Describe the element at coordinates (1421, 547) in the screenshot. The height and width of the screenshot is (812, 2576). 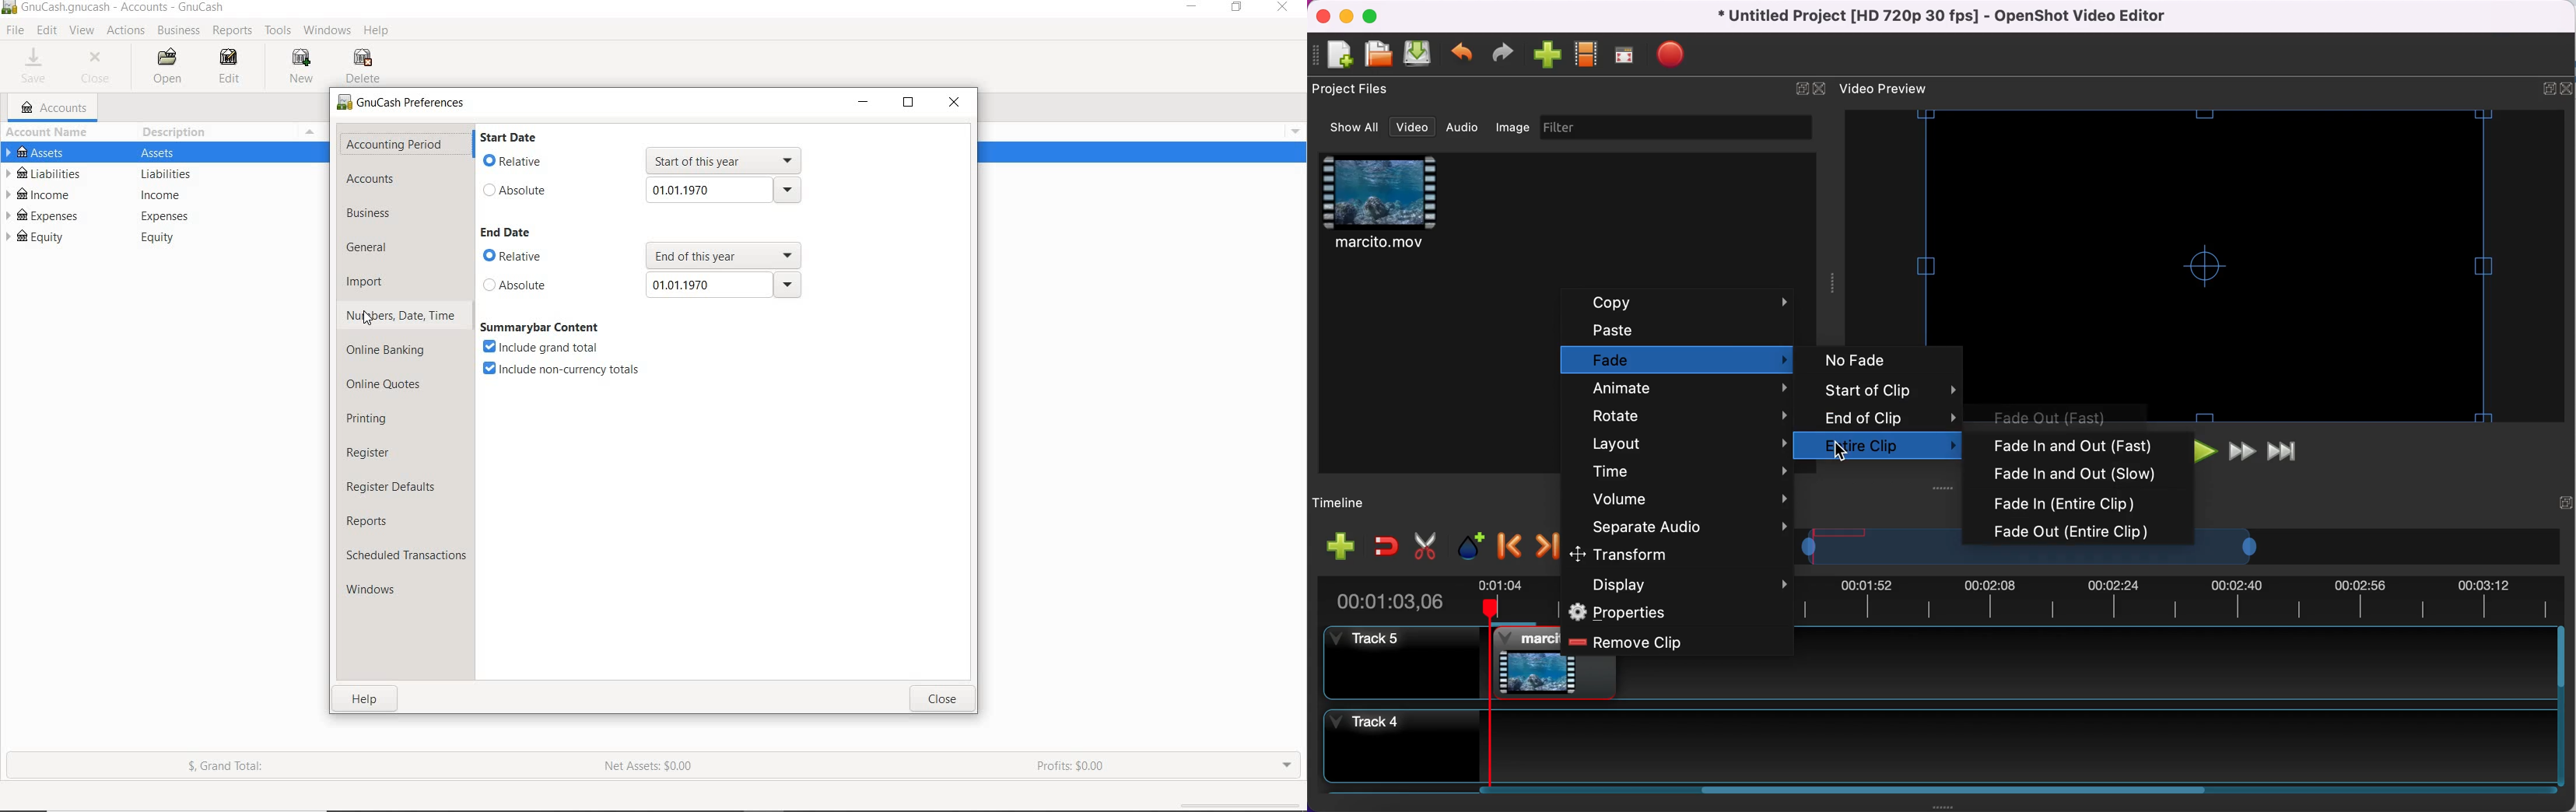
I see `cut` at that location.